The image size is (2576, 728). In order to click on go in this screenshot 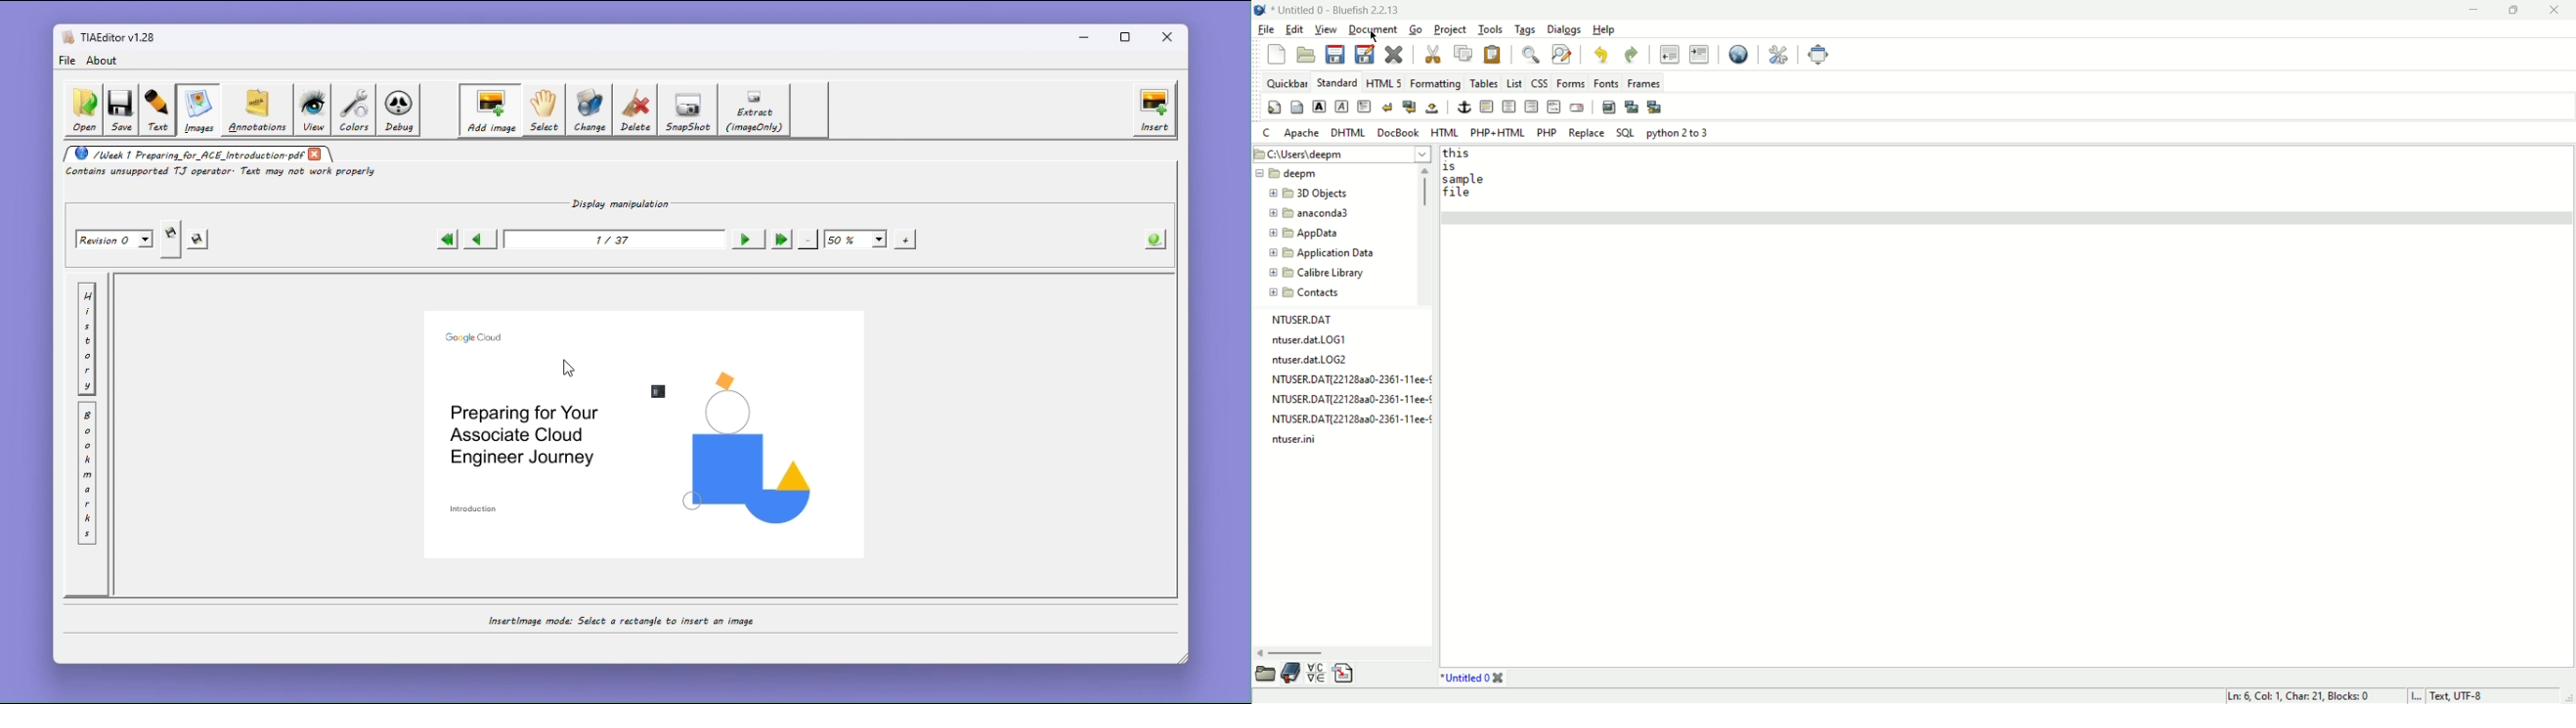, I will do `click(1418, 28)`.